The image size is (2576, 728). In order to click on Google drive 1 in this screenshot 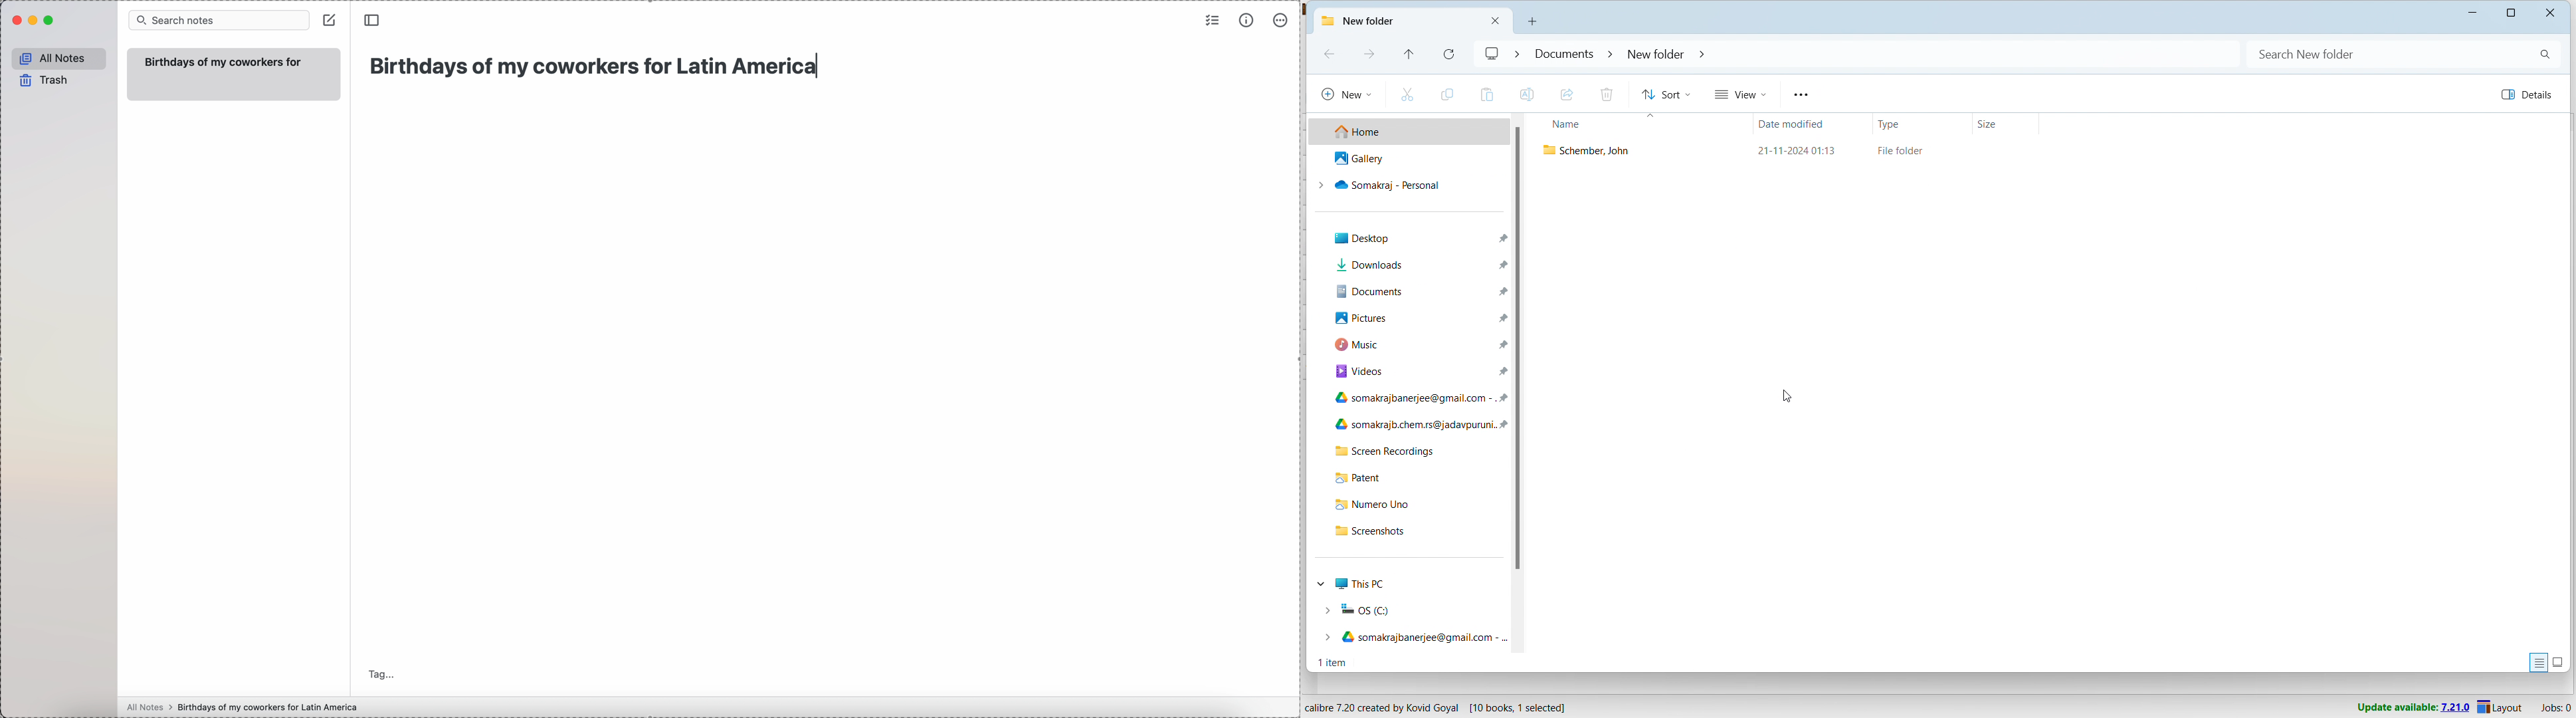, I will do `click(1419, 396)`.